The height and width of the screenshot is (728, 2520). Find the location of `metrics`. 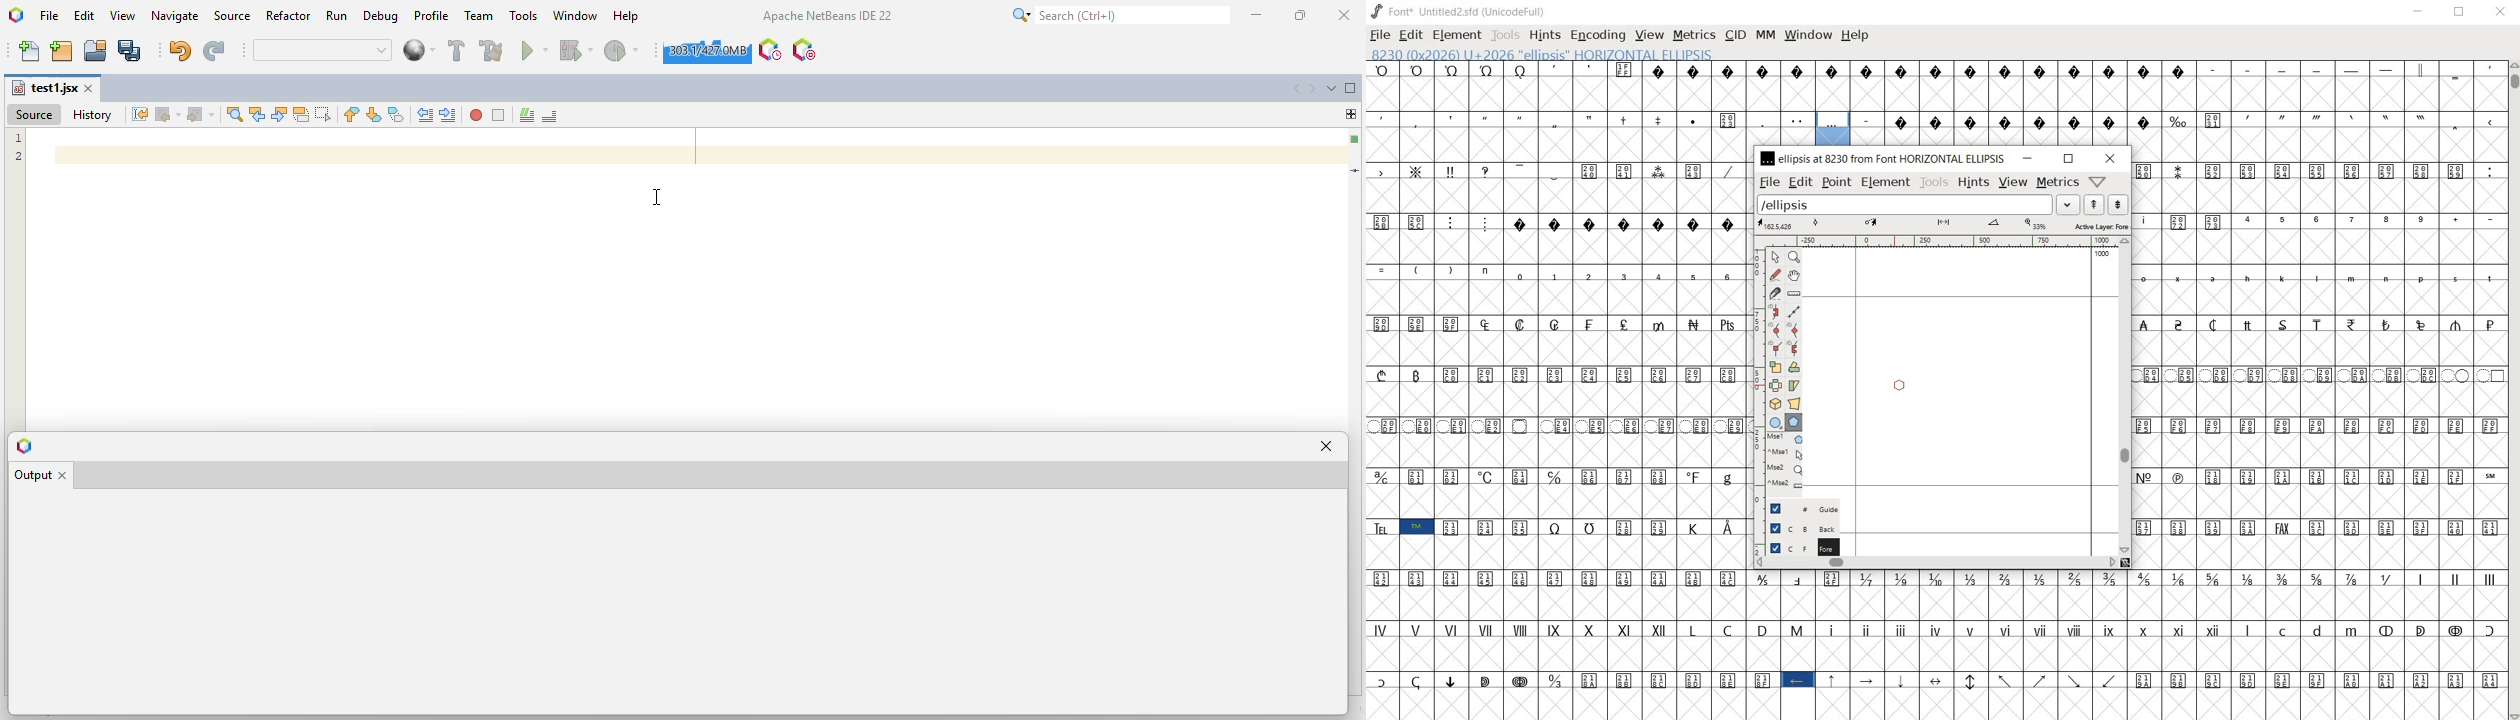

metrics is located at coordinates (2056, 184).